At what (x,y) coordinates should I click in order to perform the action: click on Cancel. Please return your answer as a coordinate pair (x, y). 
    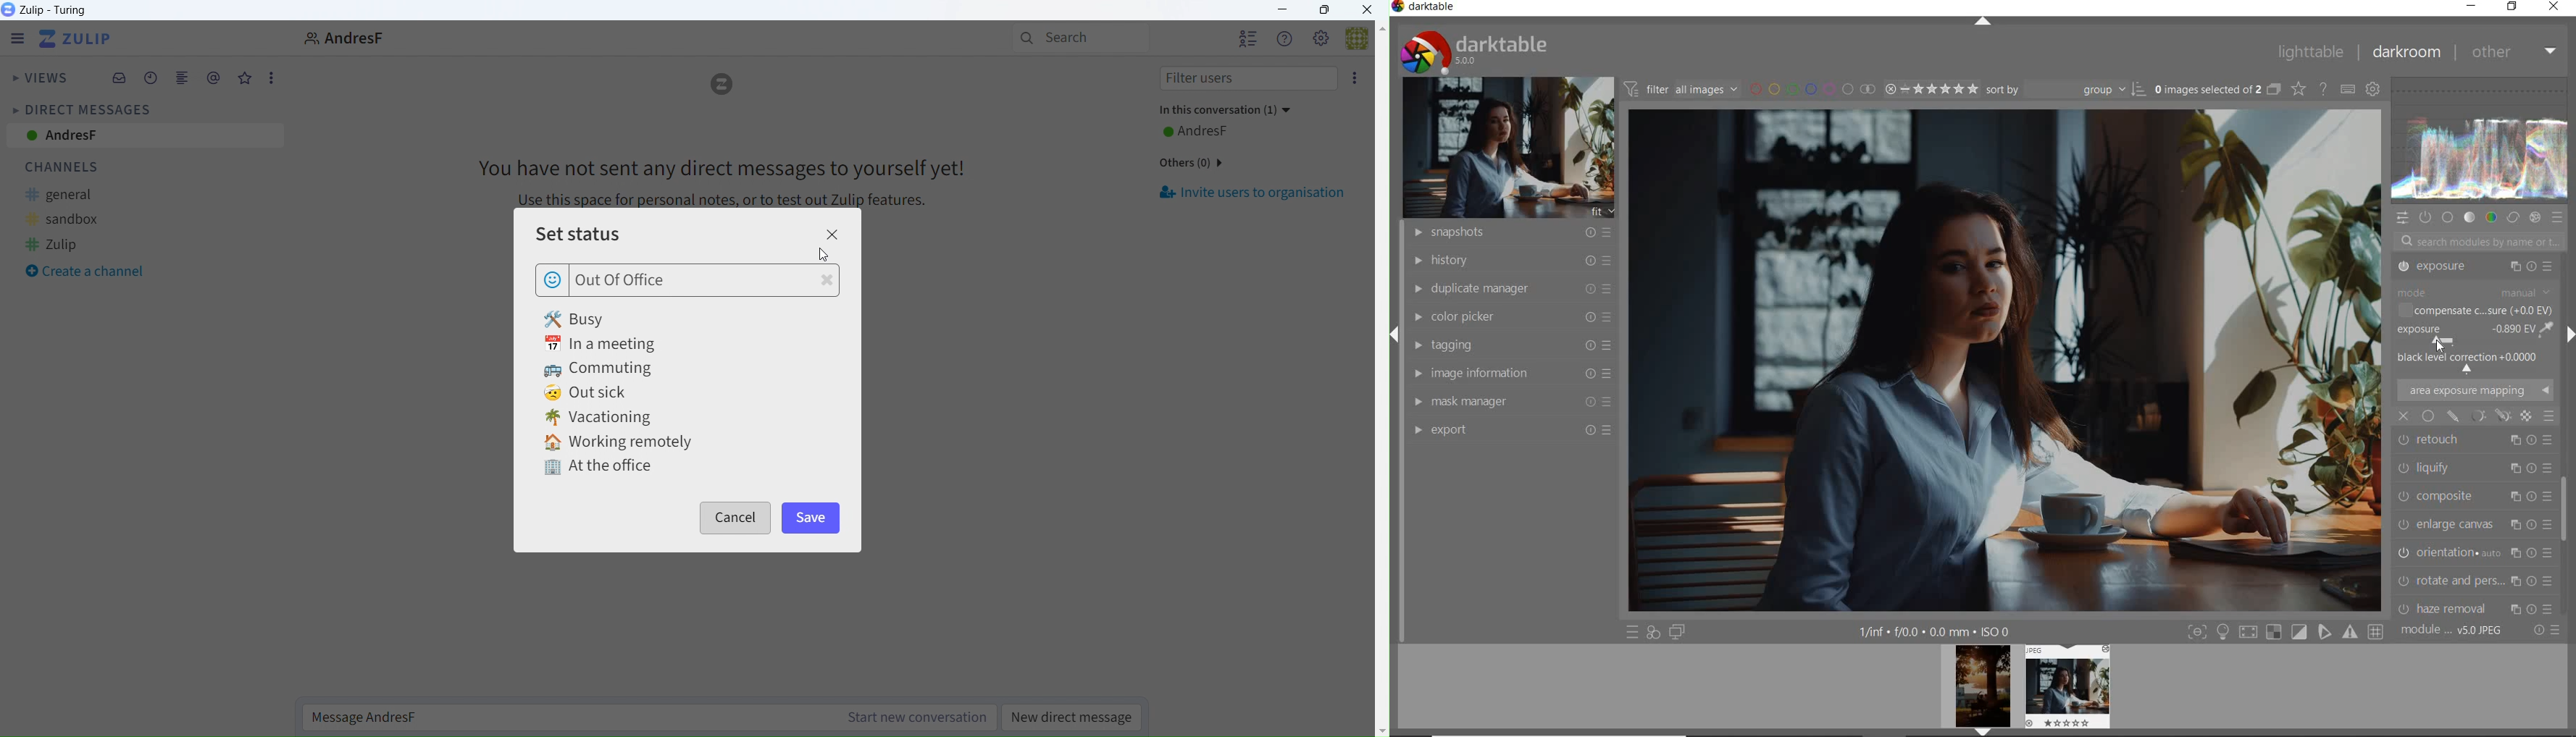
    Looking at the image, I should click on (741, 516).